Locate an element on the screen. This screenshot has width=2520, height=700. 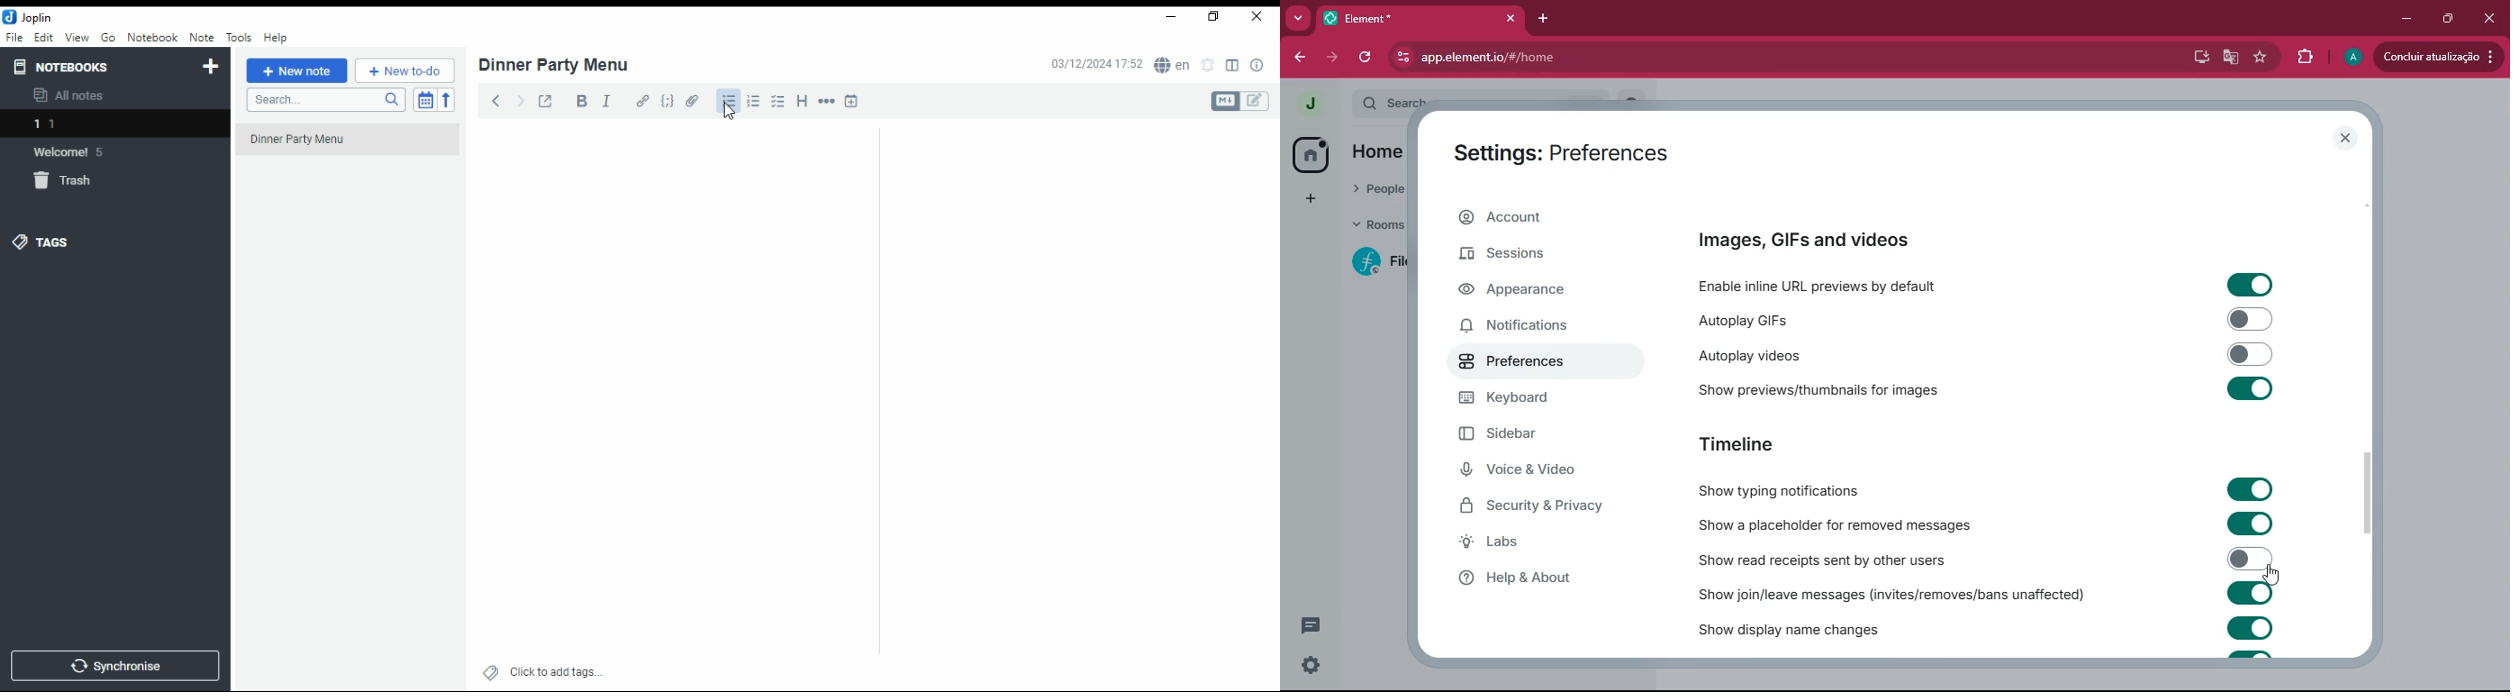
account is located at coordinates (1541, 216).